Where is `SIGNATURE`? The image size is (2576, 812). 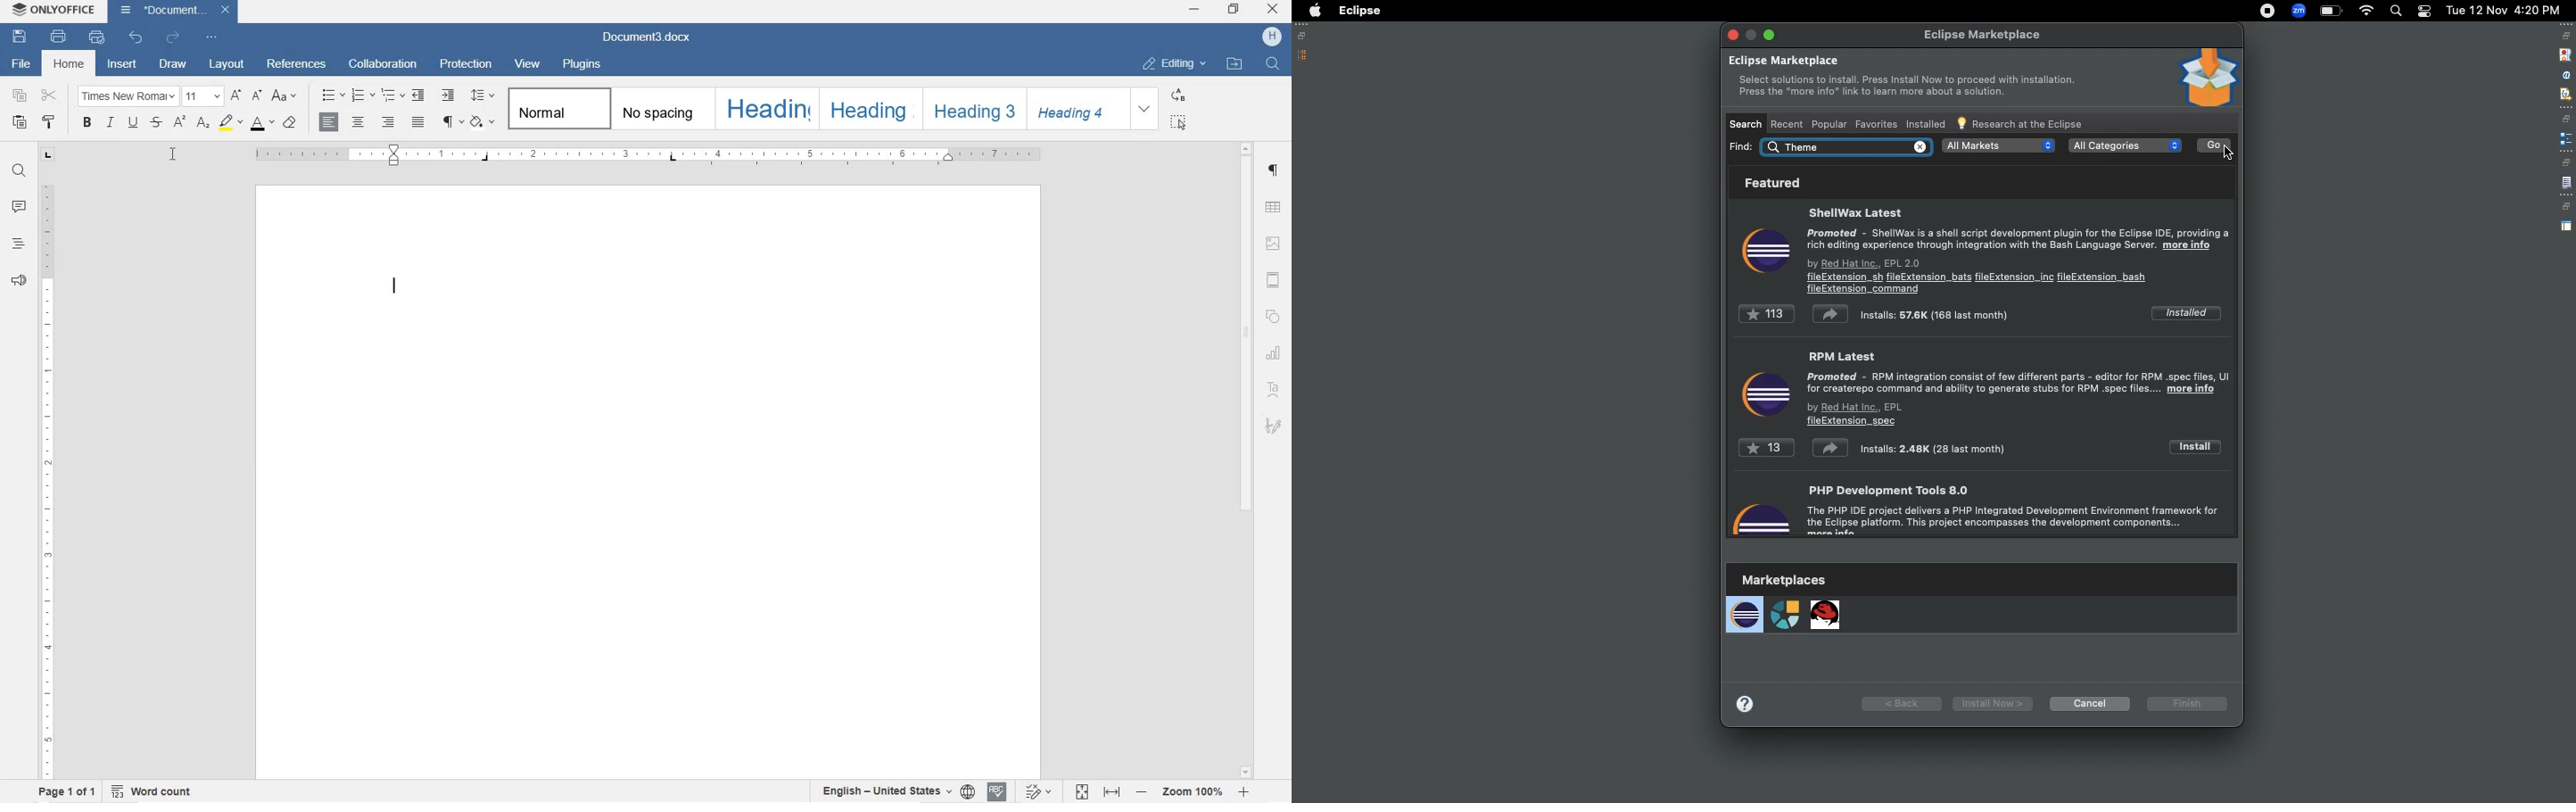
SIGNATURE is located at coordinates (1273, 428).